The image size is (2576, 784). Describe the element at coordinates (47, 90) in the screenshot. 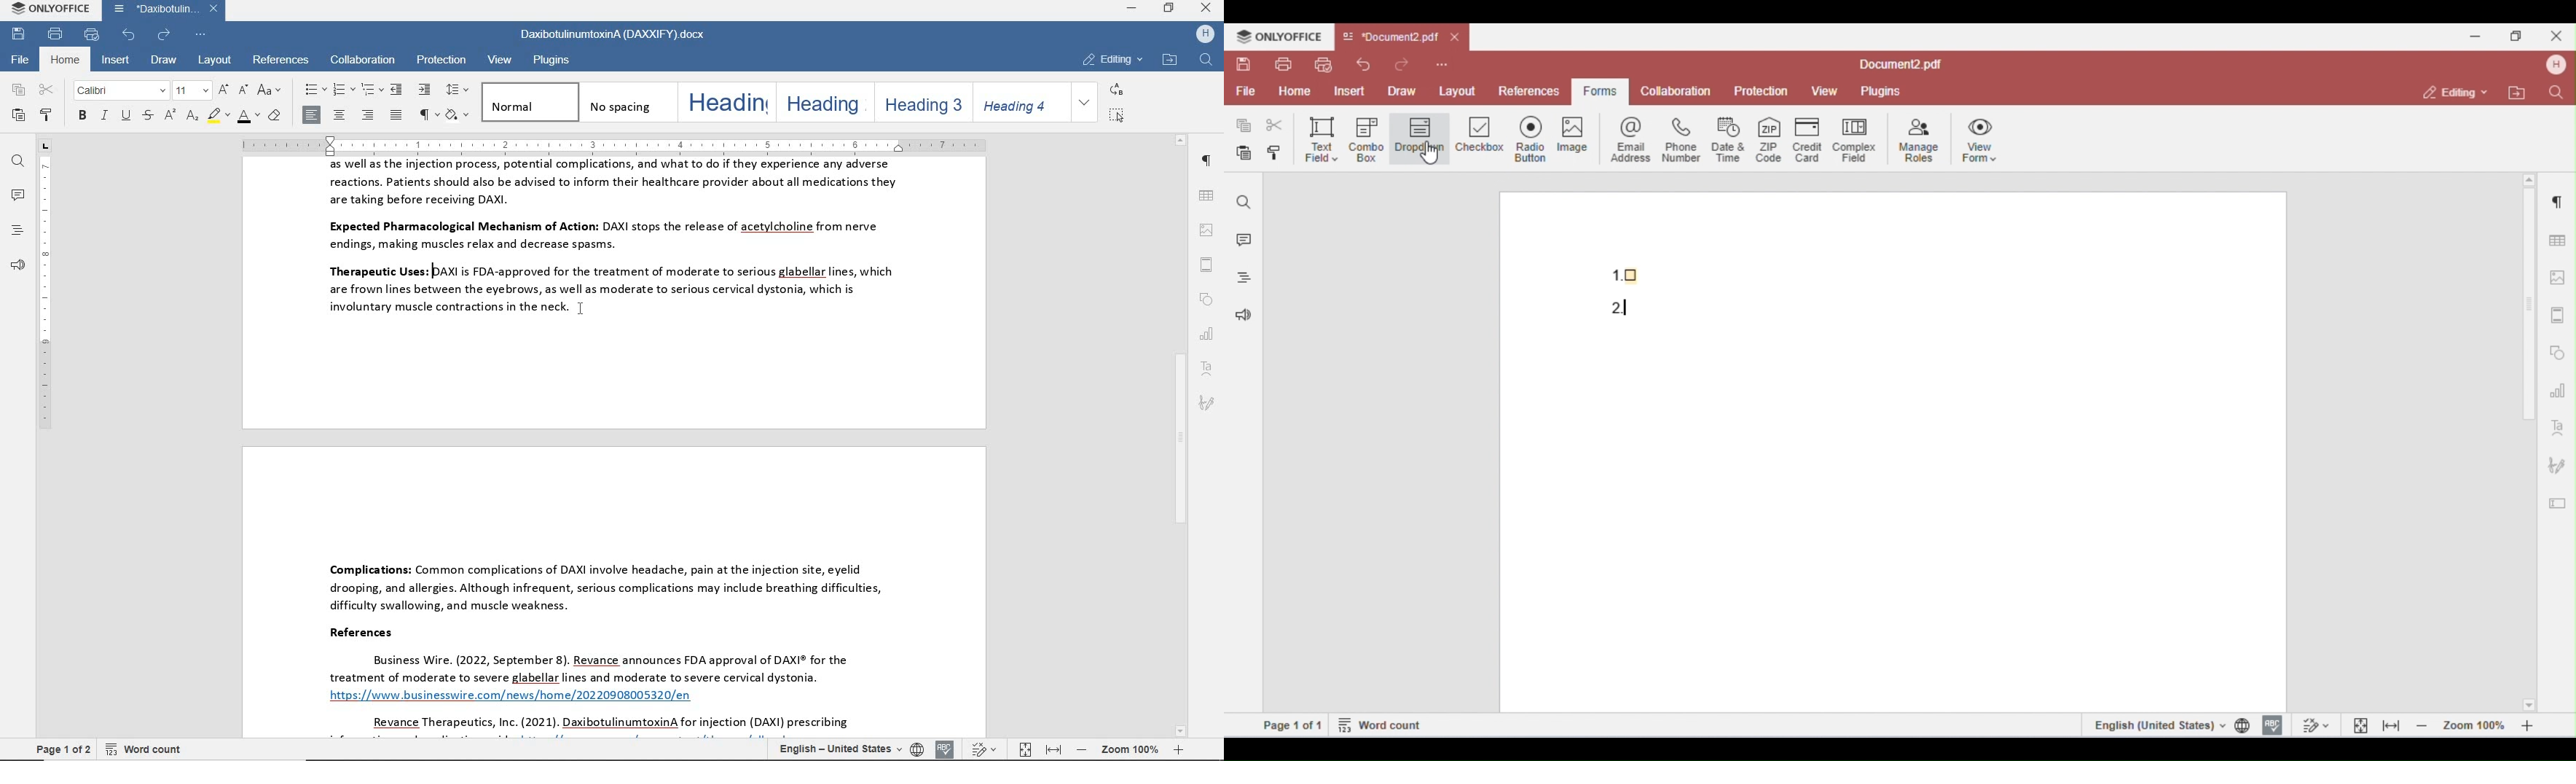

I see `cut` at that location.